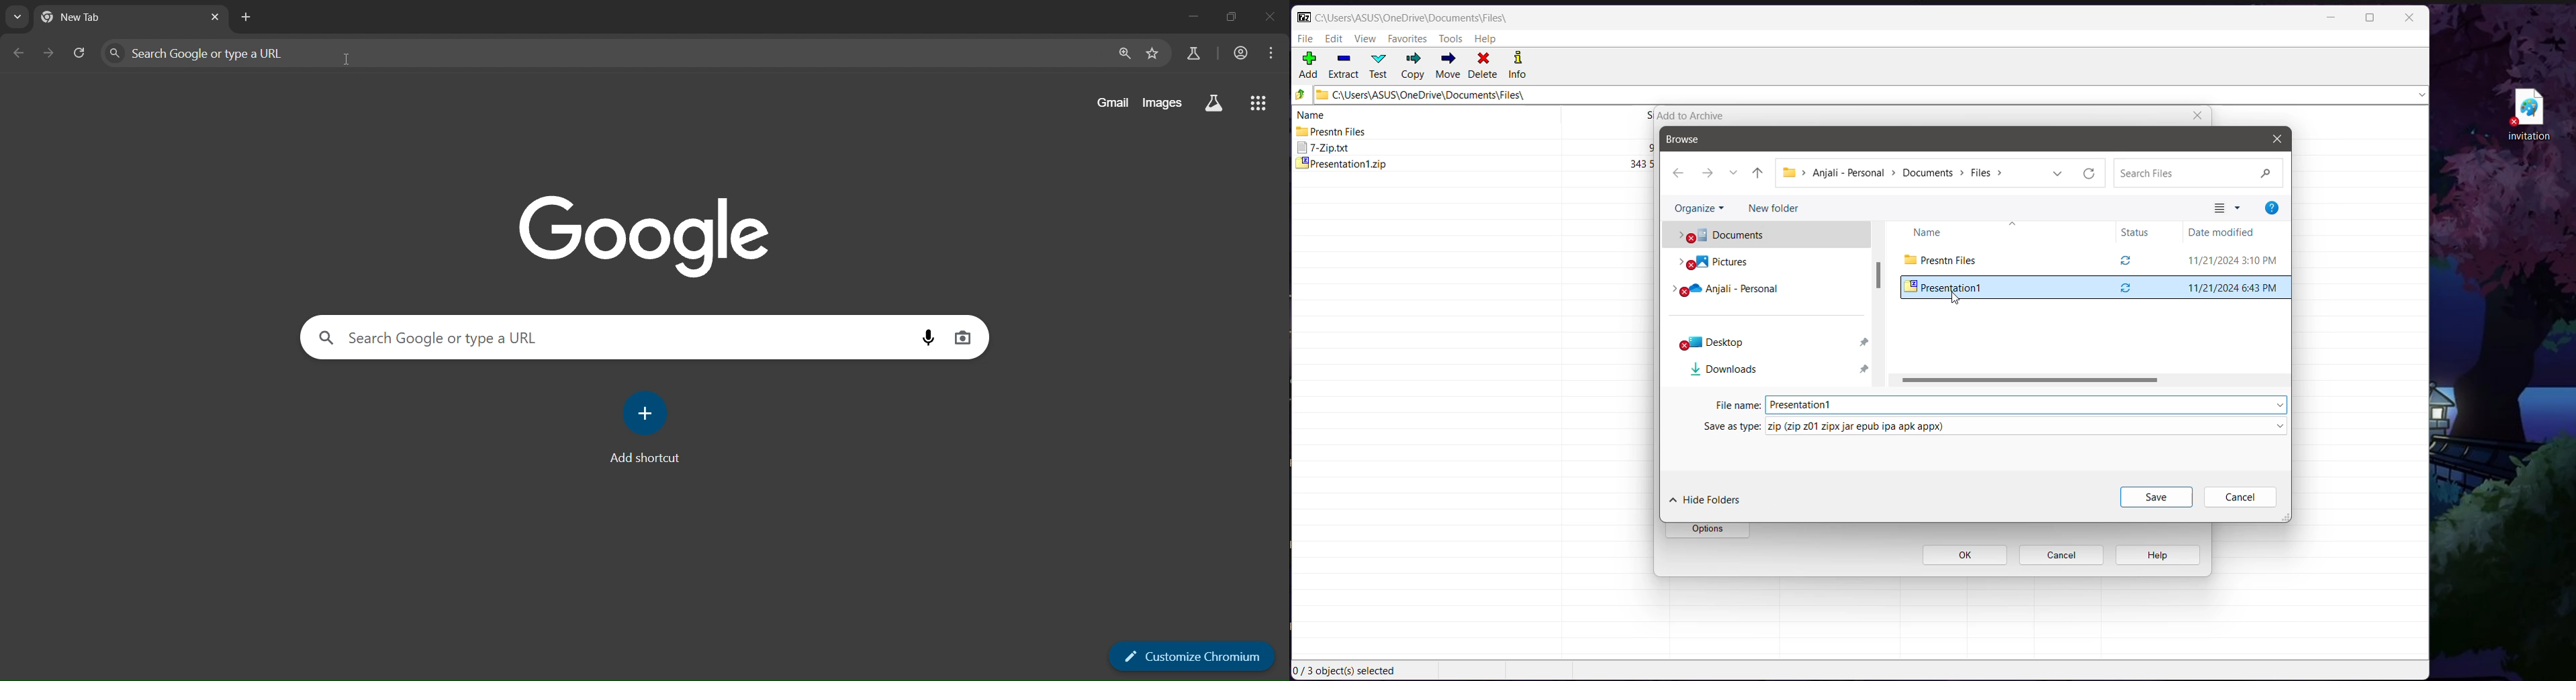  What do you see at coordinates (1486, 39) in the screenshot?
I see `Help` at bounding box center [1486, 39].